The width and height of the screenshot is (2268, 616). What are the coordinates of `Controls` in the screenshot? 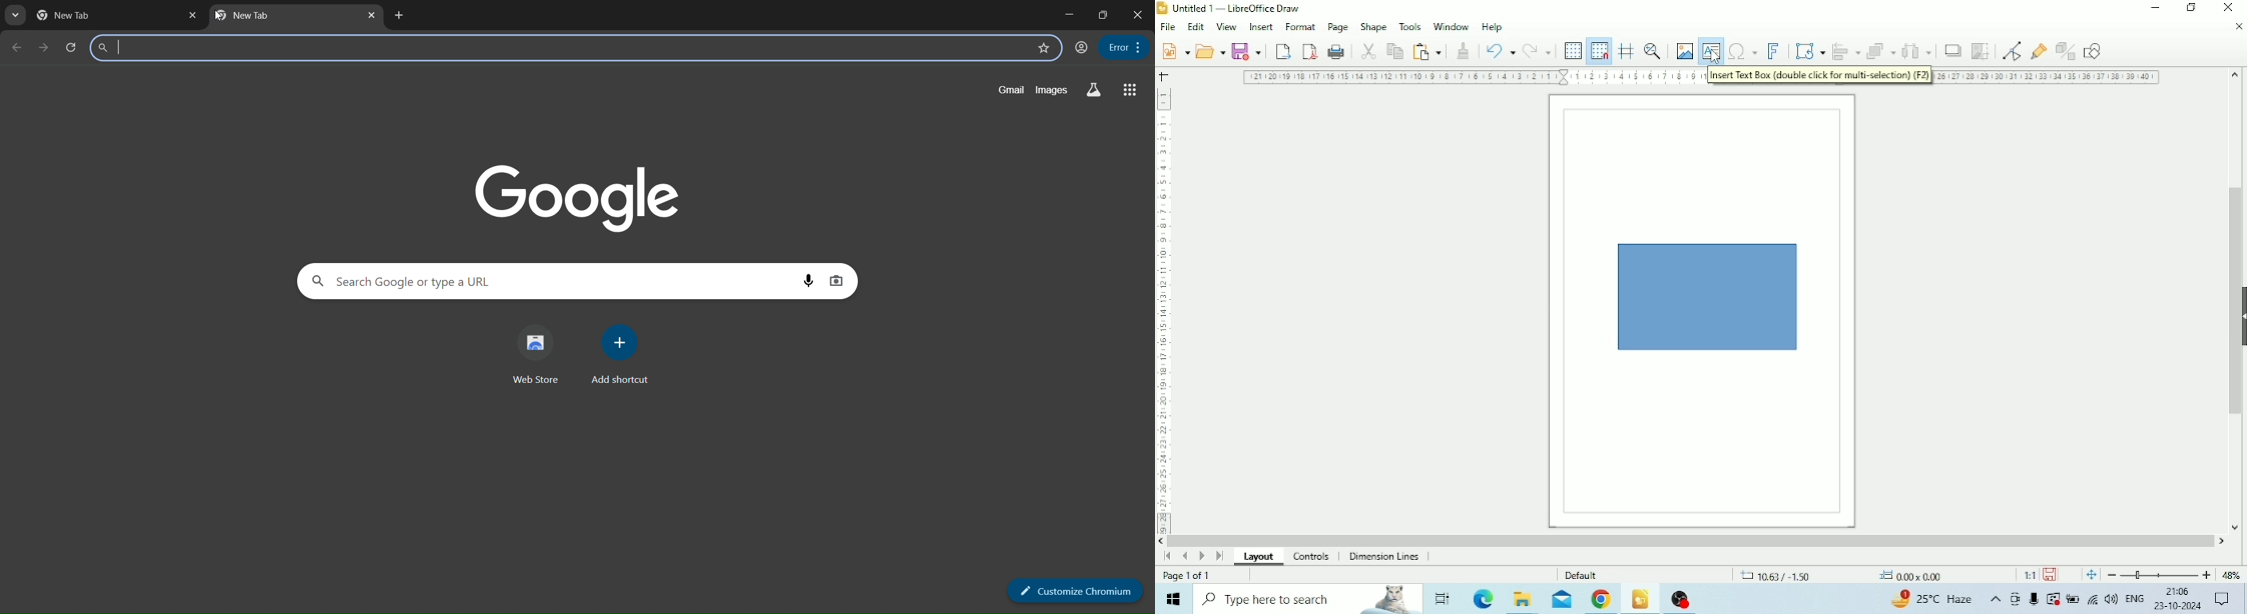 It's located at (1315, 557).